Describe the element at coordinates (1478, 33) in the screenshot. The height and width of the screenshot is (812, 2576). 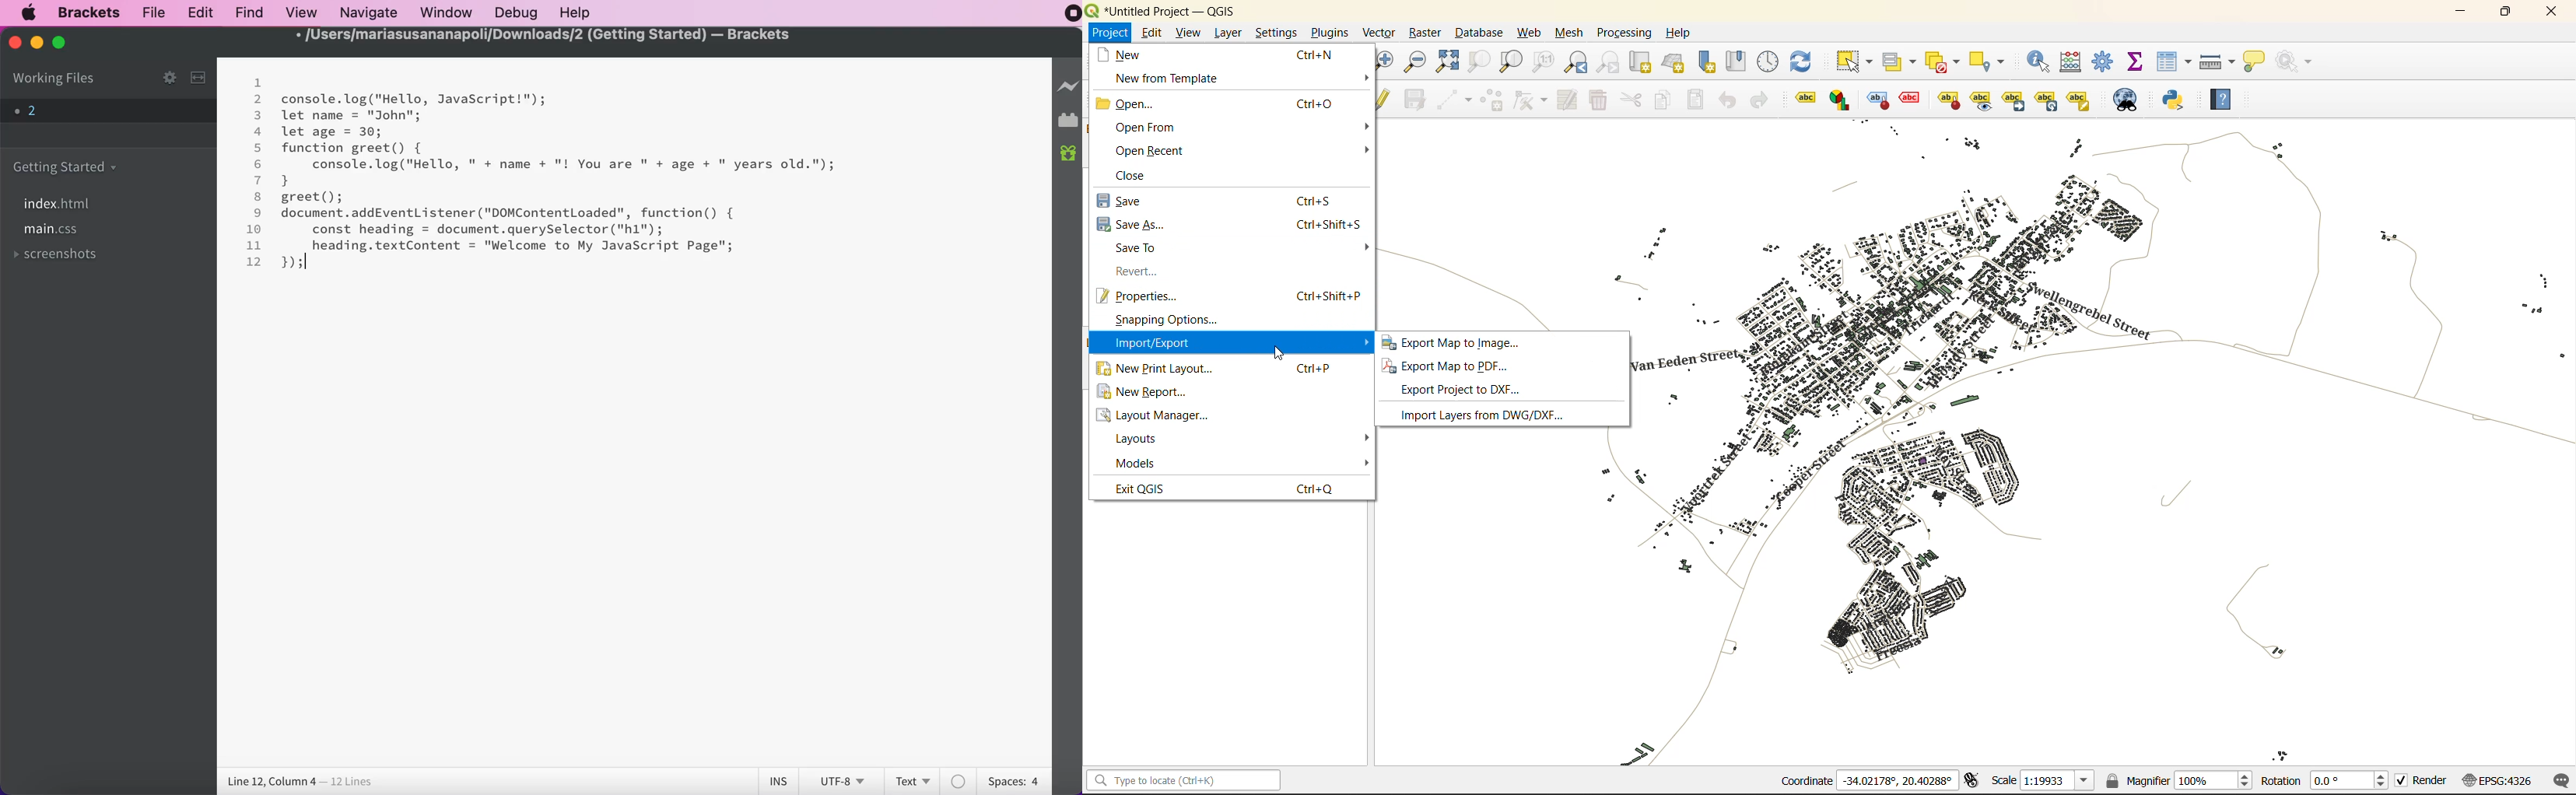
I see `database` at that location.